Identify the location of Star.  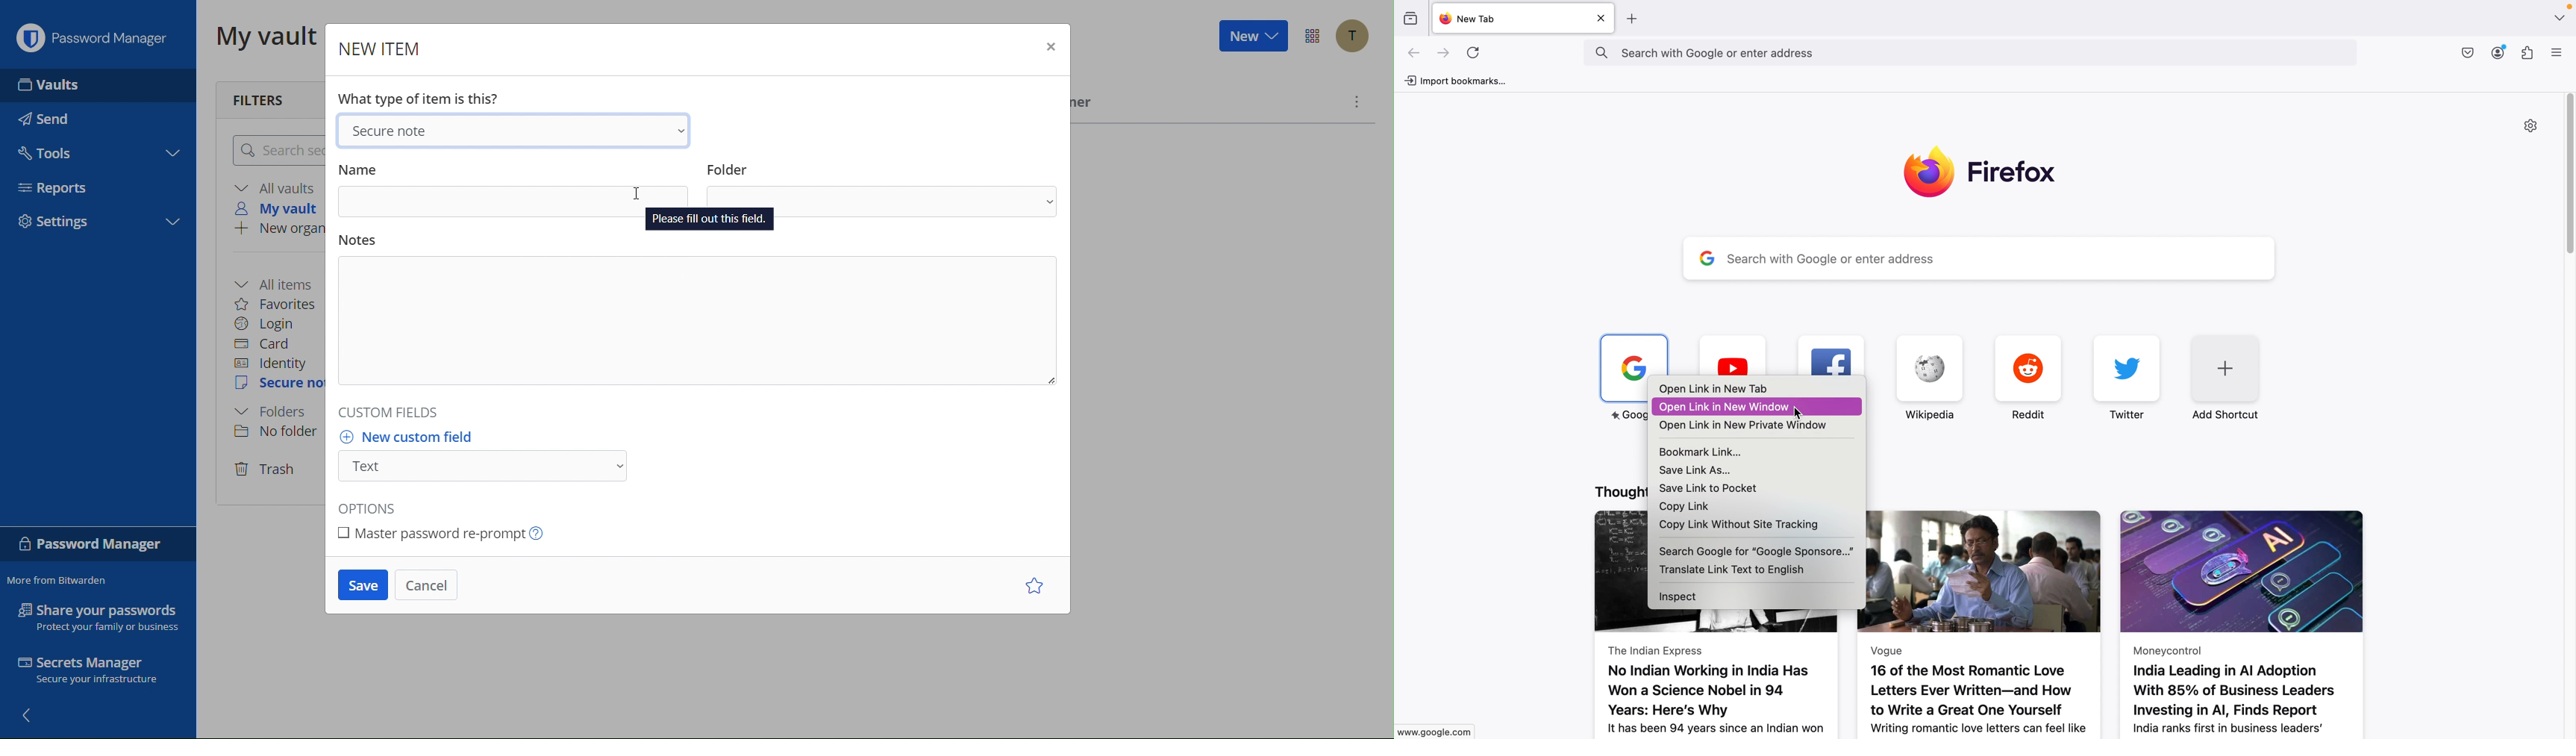
(1032, 587).